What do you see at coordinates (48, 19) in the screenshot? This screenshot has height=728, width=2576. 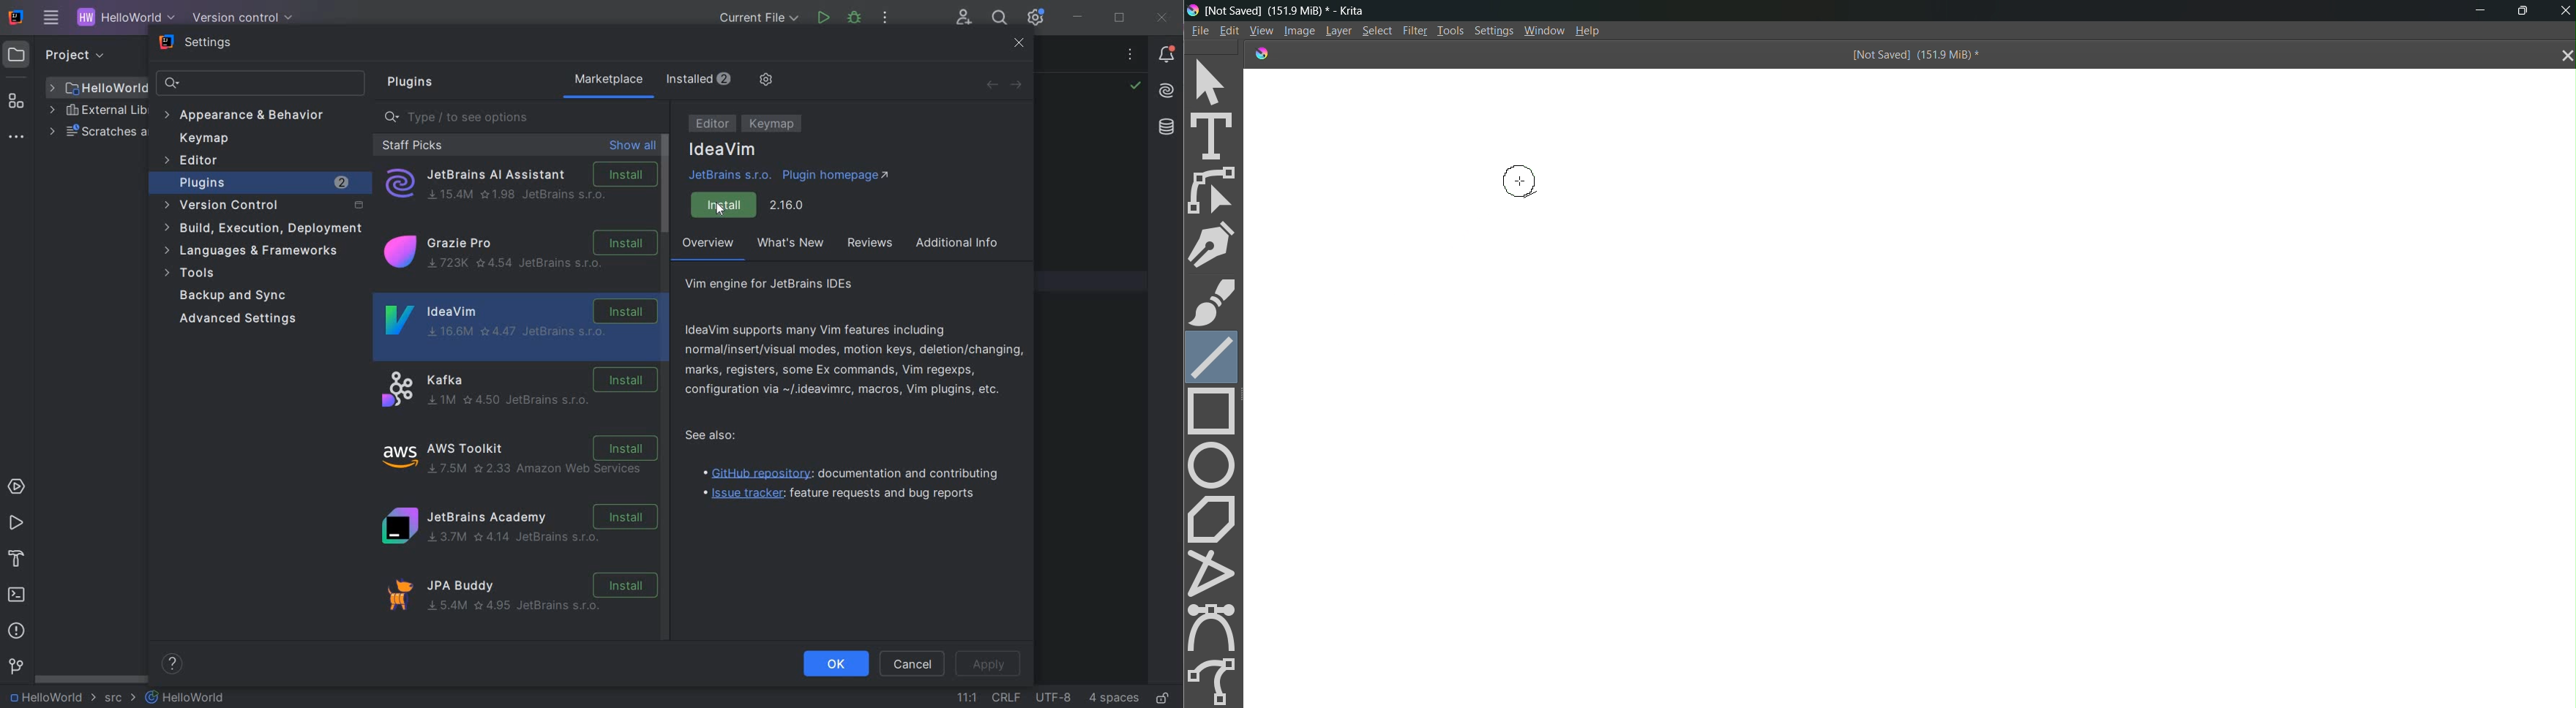 I see `MAIN MENU` at bounding box center [48, 19].